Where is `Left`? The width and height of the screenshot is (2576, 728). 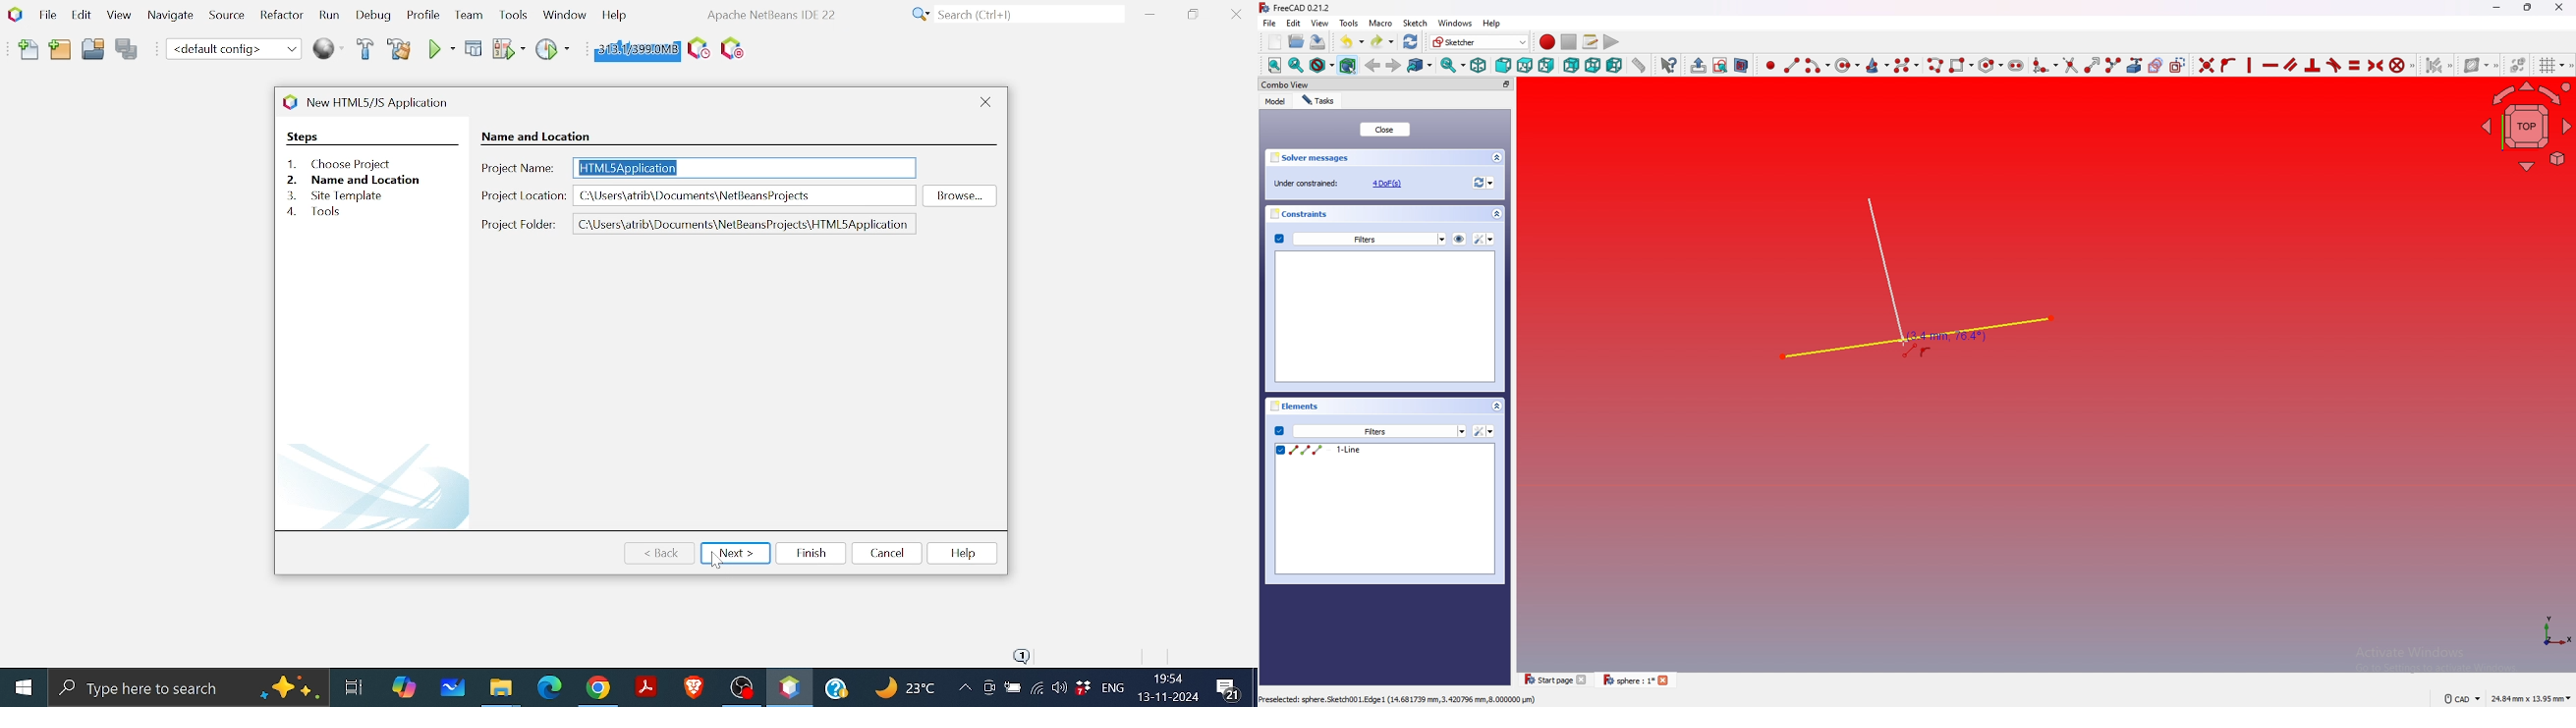 Left is located at coordinates (1614, 65).